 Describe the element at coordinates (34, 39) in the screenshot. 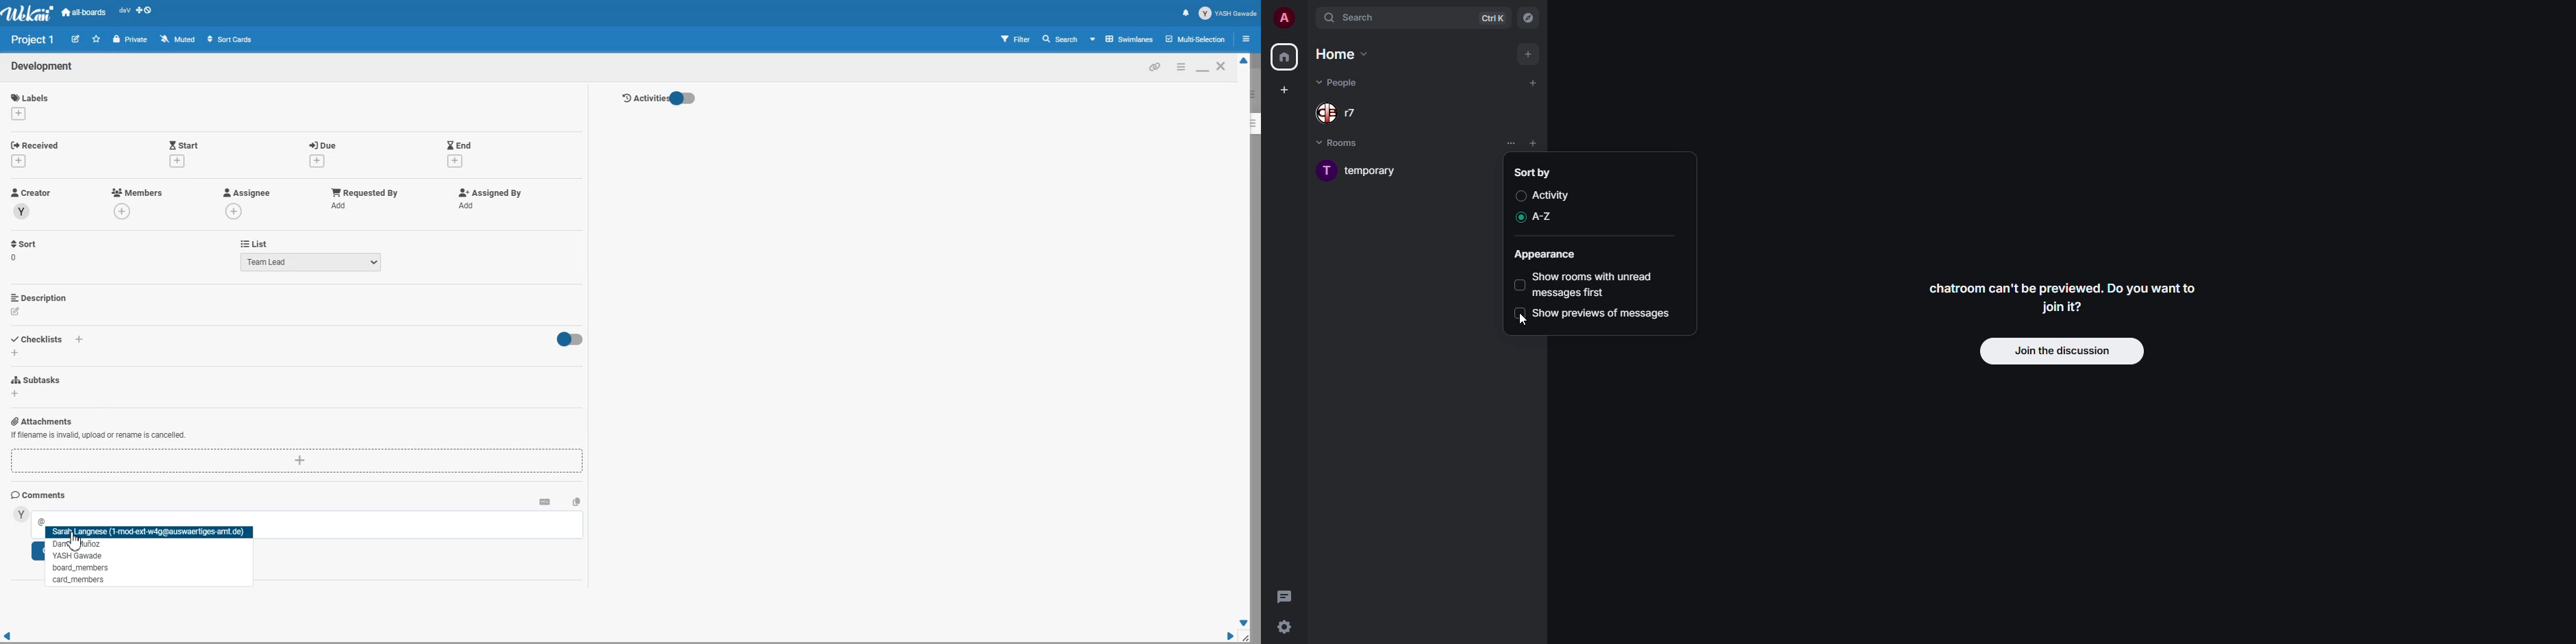

I see `Text` at that location.